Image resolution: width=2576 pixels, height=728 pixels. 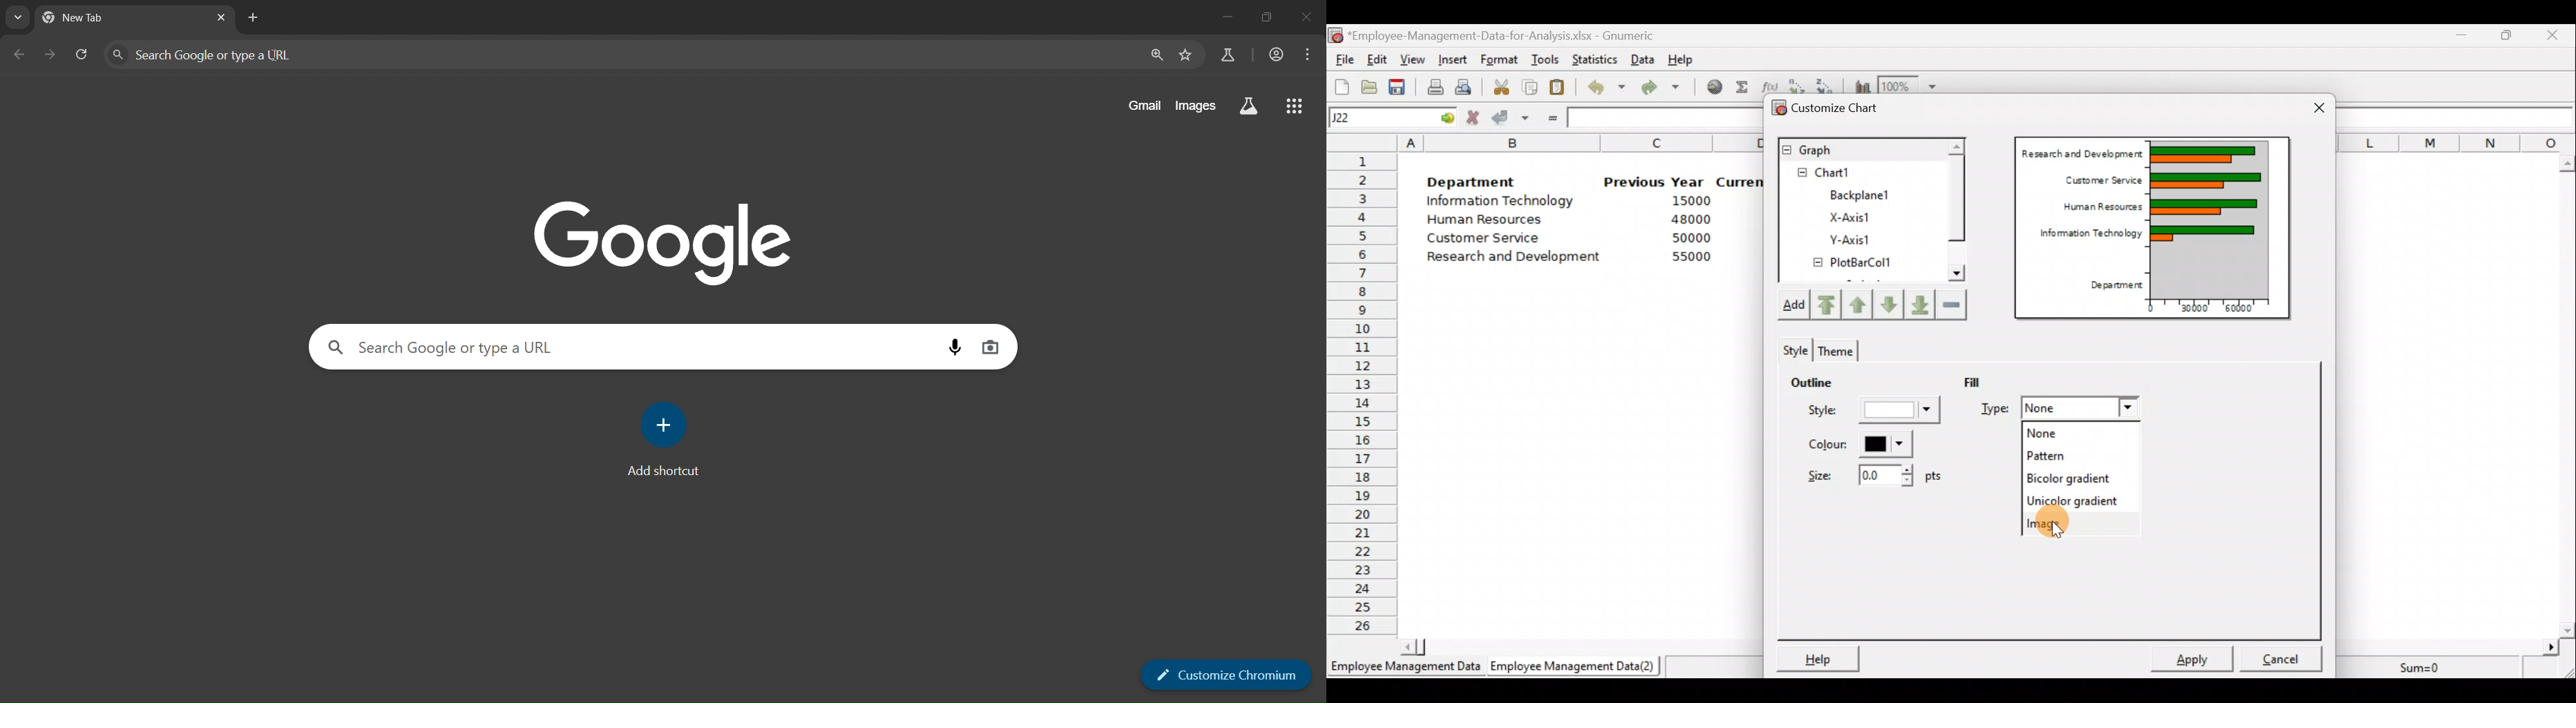 I want to click on Cancel, so click(x=2281, y=655).